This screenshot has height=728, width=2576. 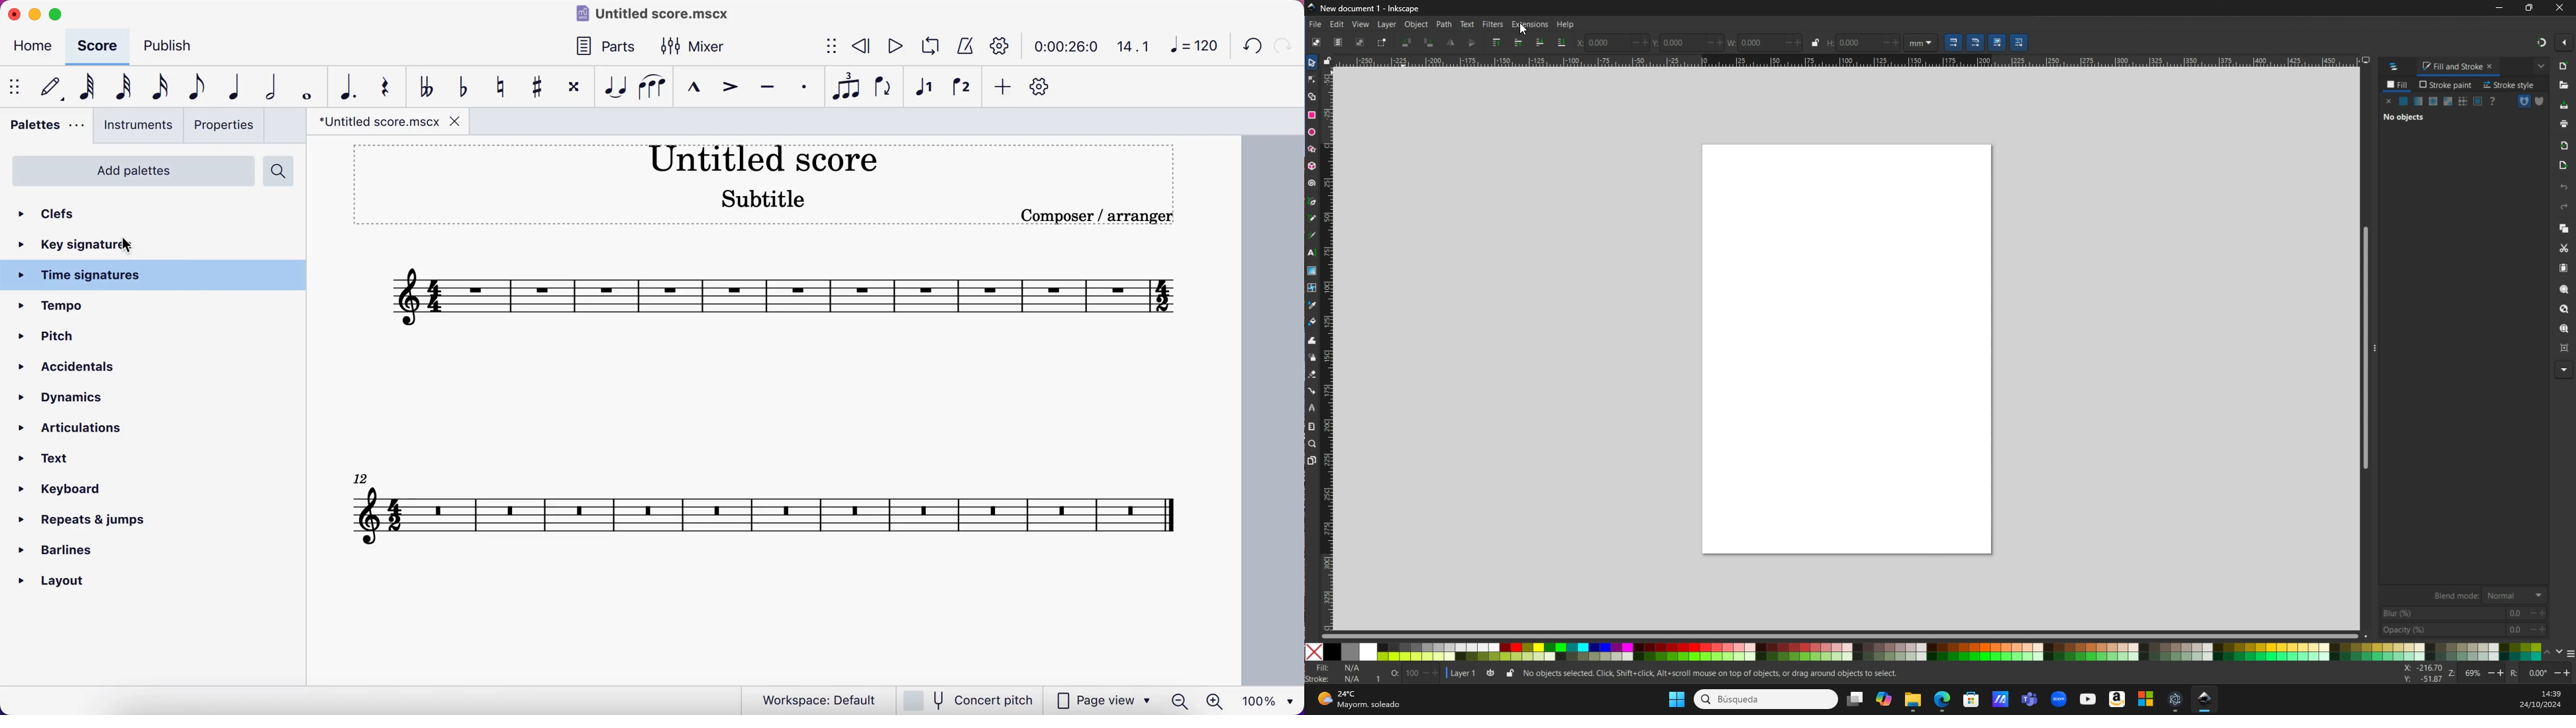 I want to click on , so click(x=363, y=479).